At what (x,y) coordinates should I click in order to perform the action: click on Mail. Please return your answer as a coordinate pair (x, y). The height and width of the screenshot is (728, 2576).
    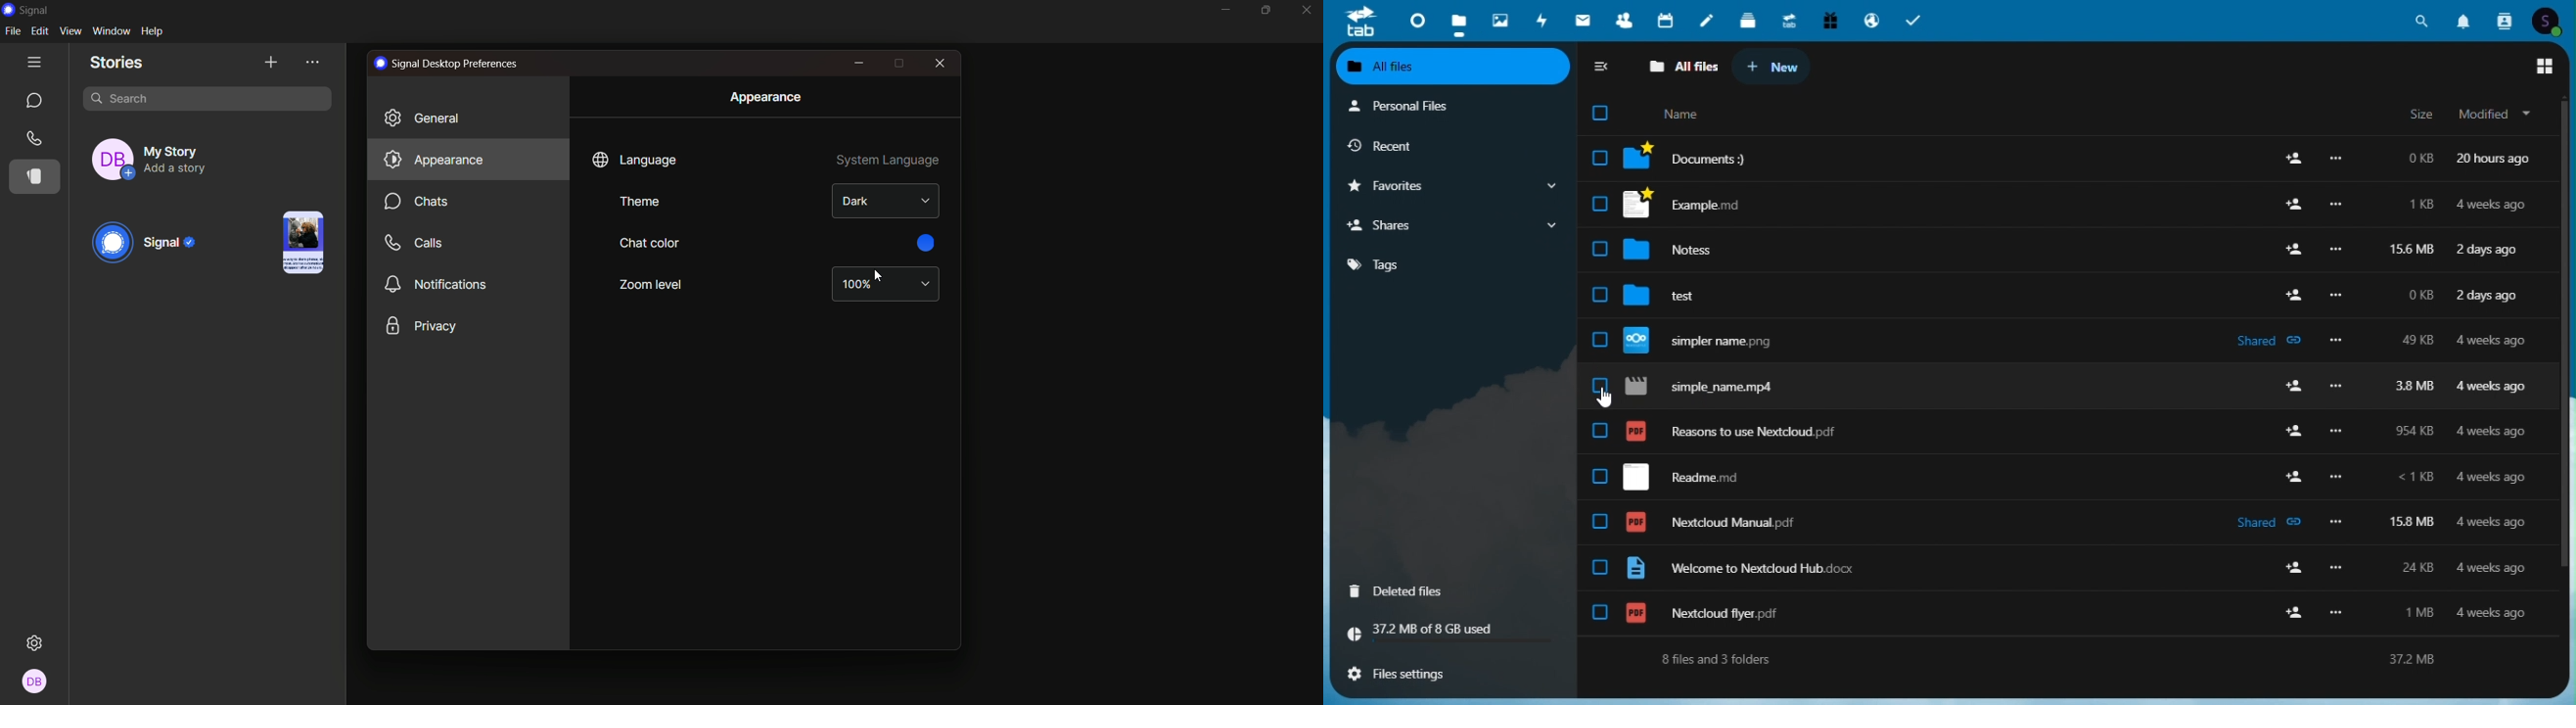
    Looking at the image, I should click on (1586, 20).